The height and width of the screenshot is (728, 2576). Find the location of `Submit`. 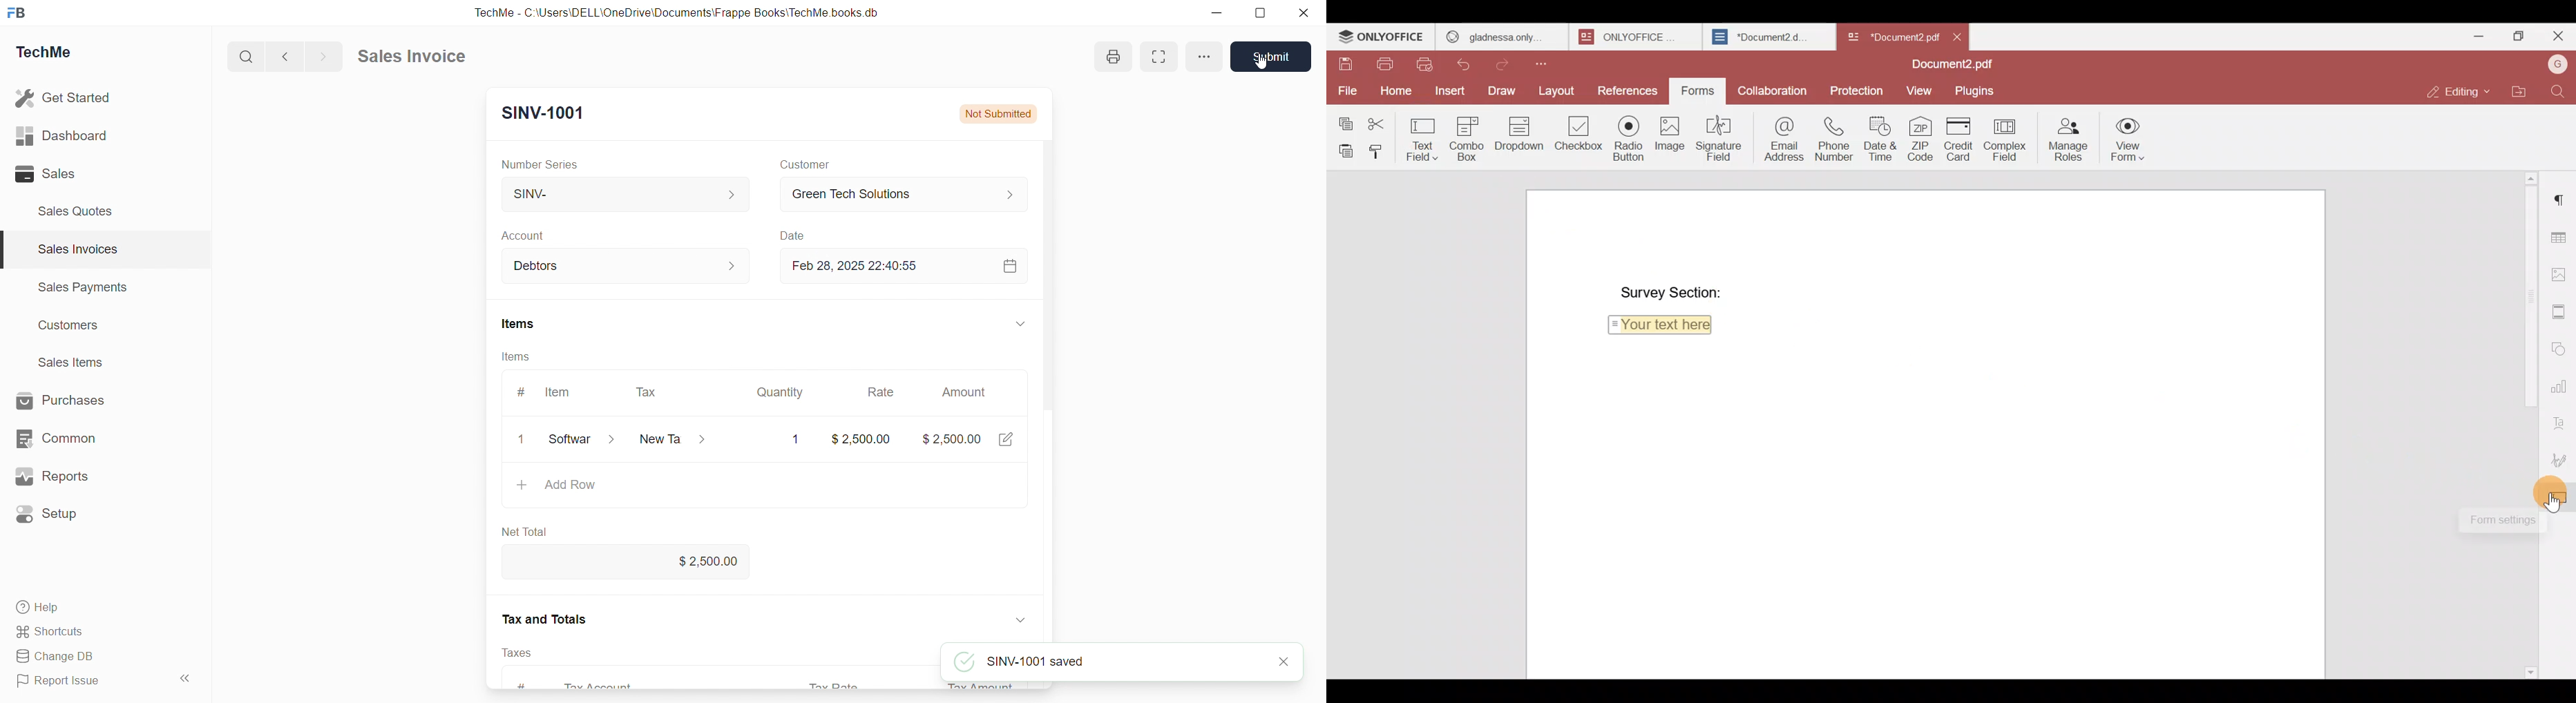

Submit is located at coordinates (1271, 56).